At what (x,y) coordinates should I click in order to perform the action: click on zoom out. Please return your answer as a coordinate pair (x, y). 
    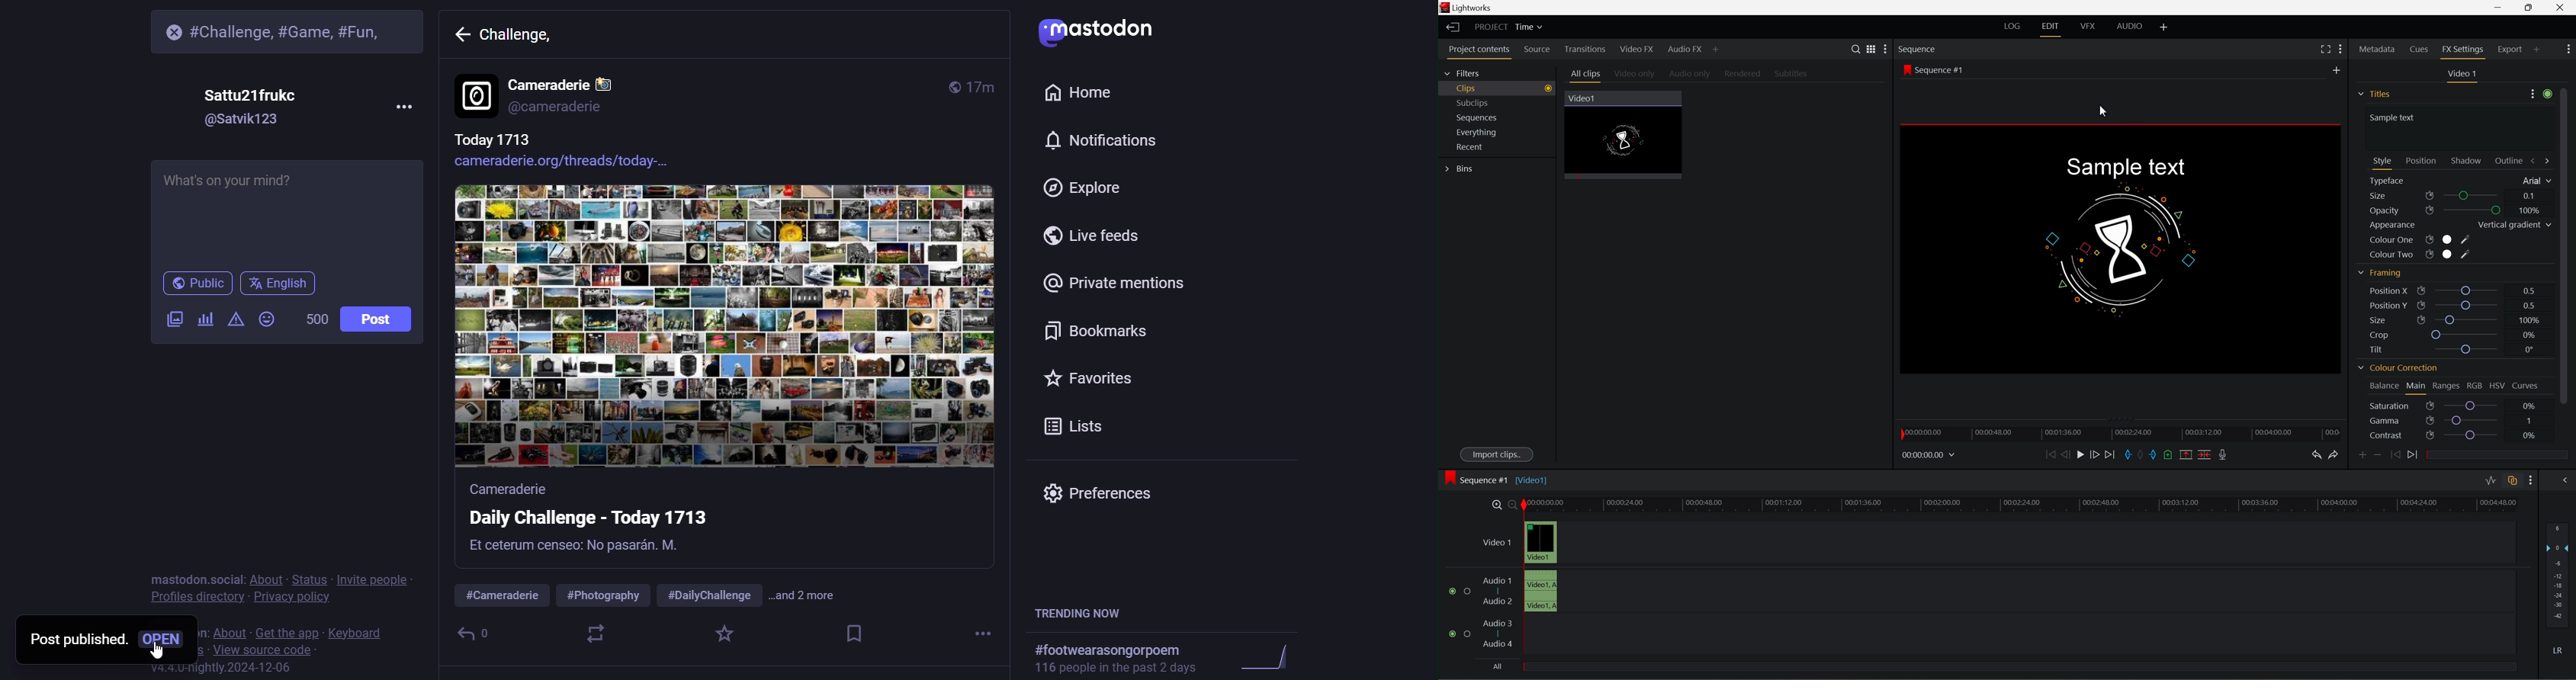
    Looking at the image, I should click on (1514, 505).